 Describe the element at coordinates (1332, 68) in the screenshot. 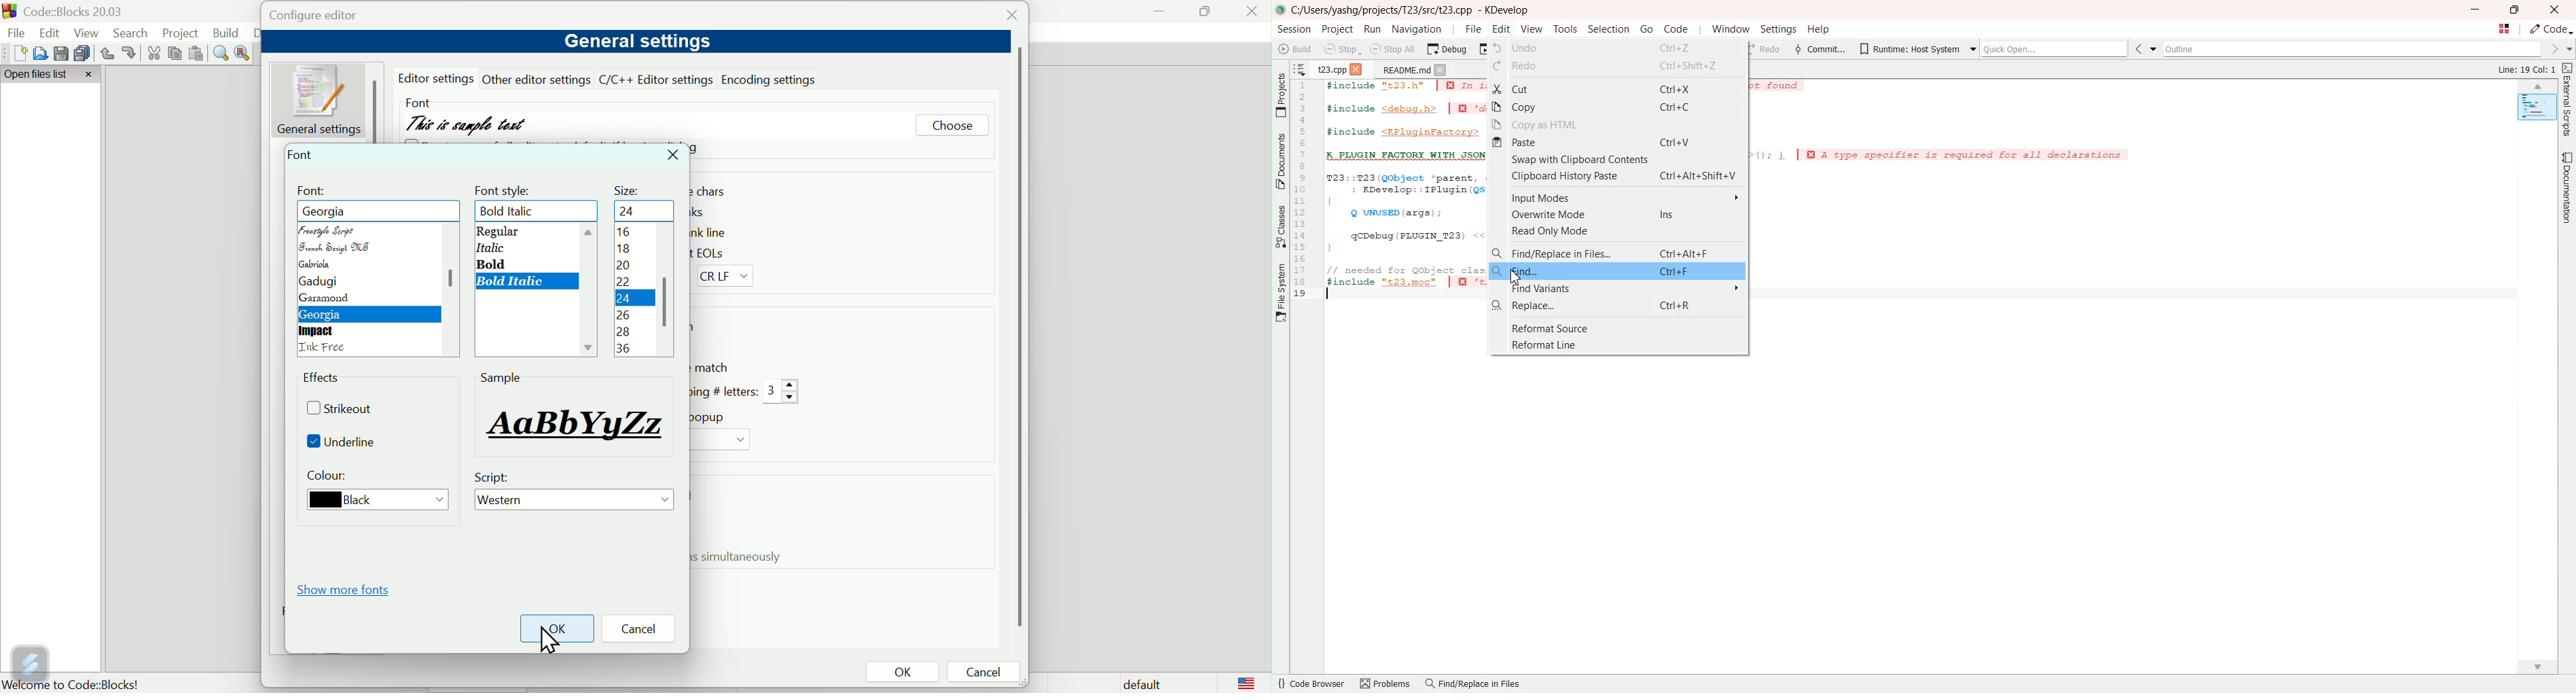

I see `t23,cpp folder` at that location.